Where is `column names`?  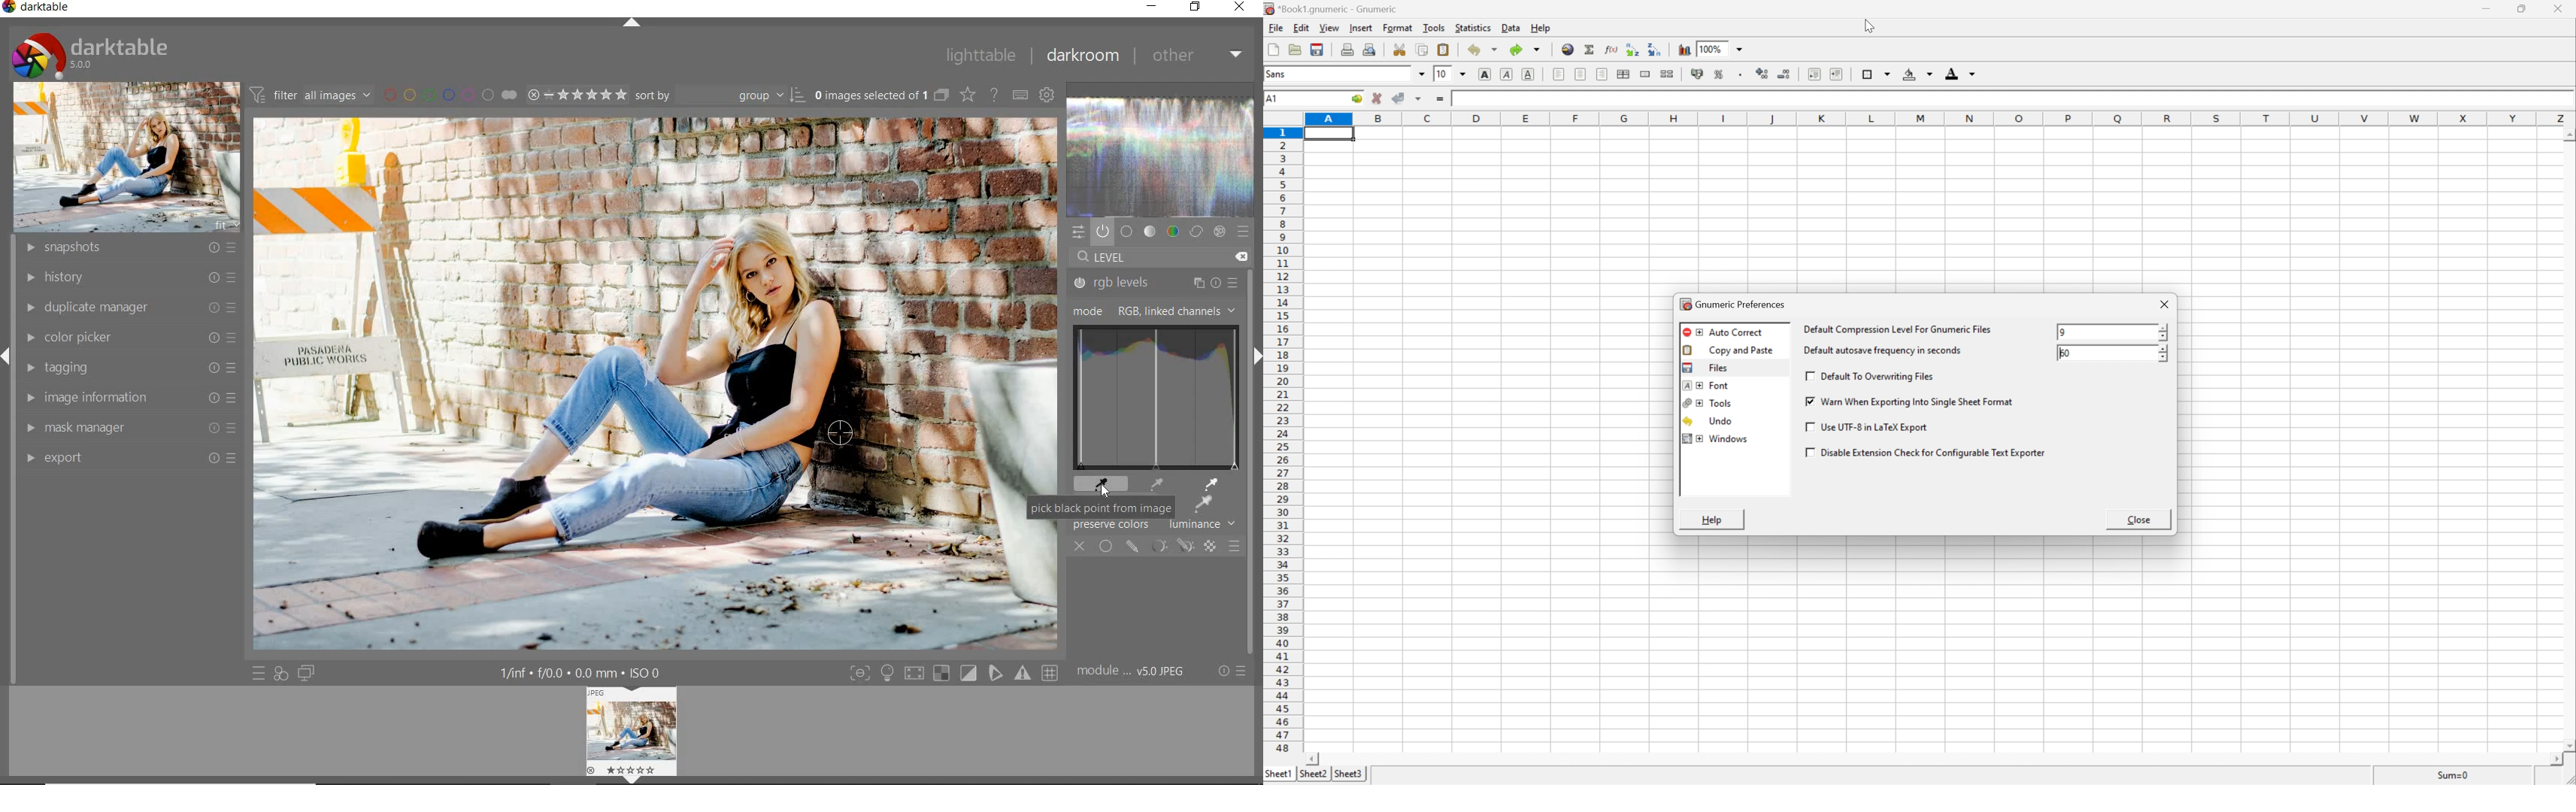
column names is located at coordinates (1940, 121).